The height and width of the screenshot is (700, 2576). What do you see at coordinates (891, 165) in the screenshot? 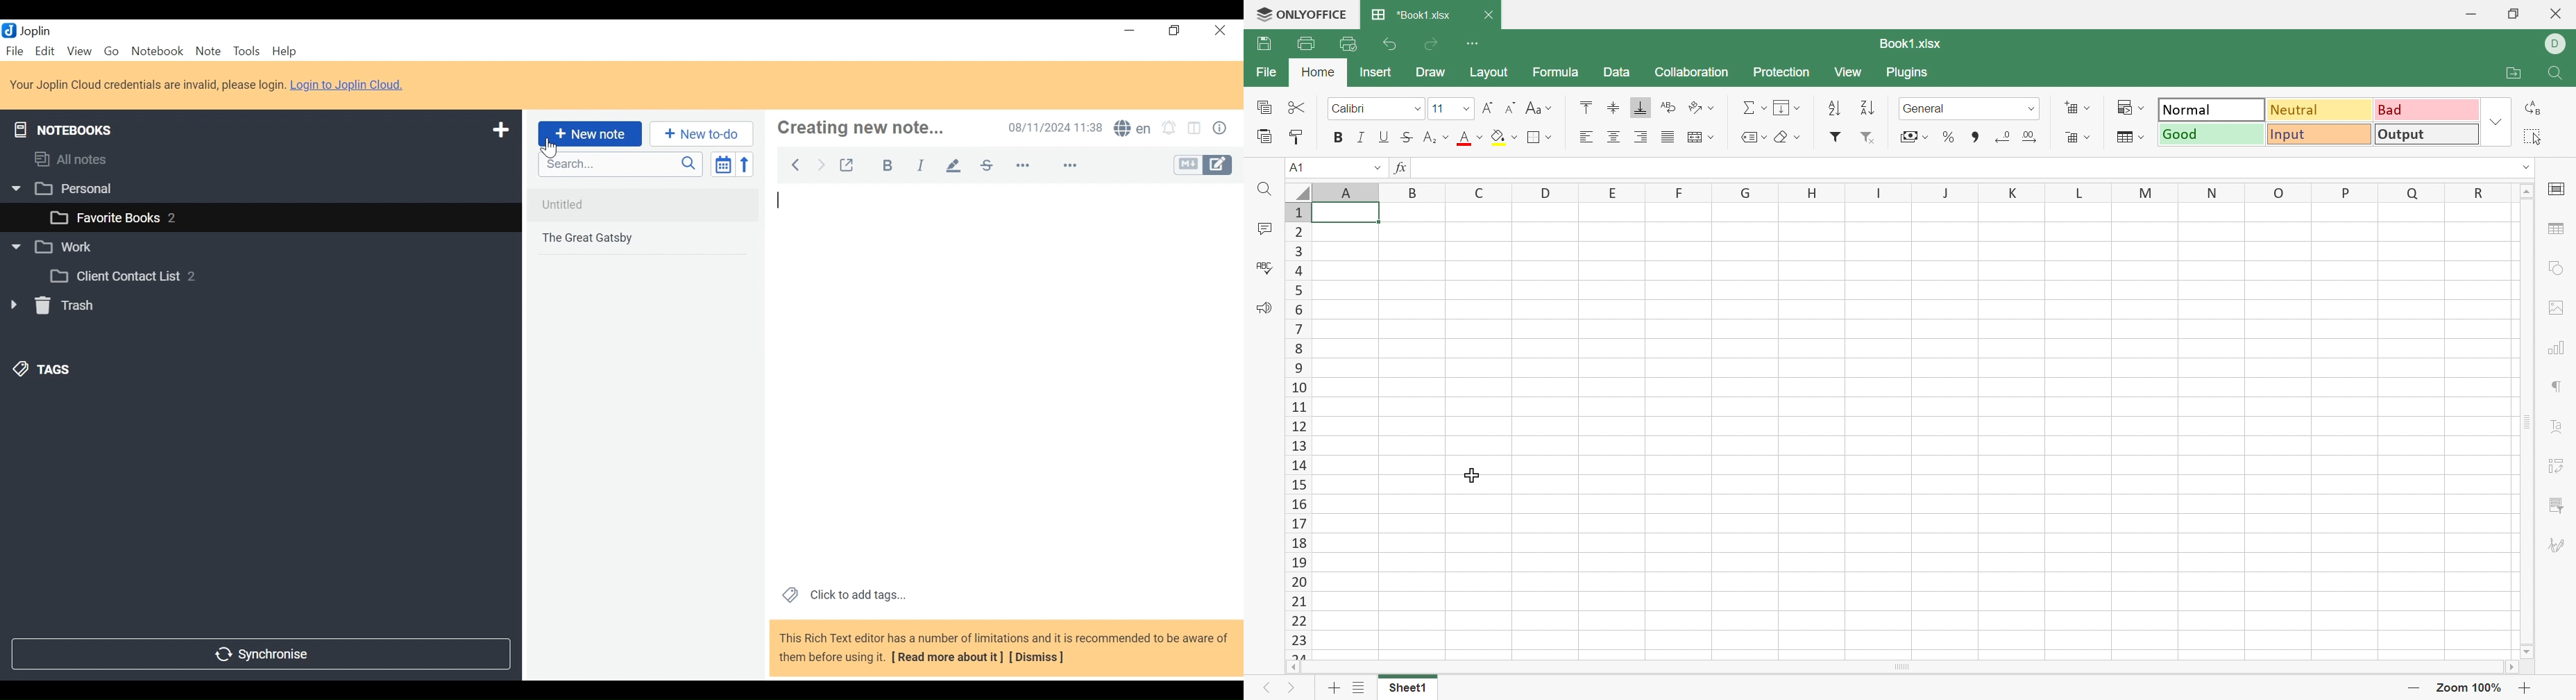
I see `Bold` at bounding box center [891, 165].